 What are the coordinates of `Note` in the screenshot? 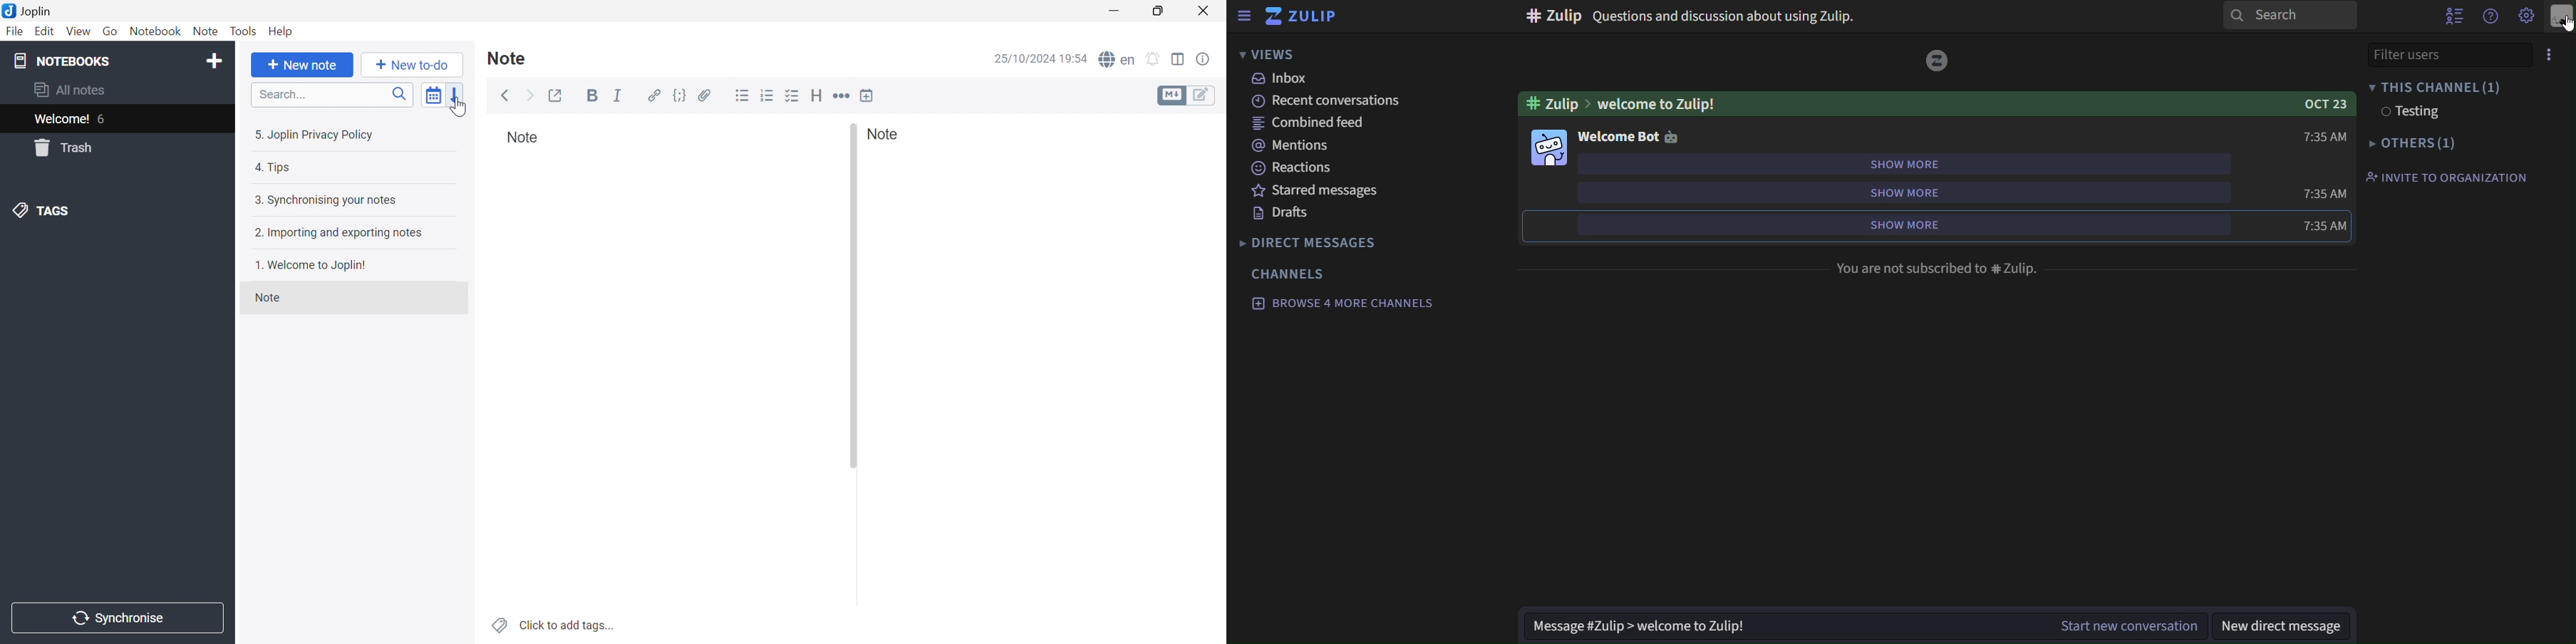 It's located at (523, 139).